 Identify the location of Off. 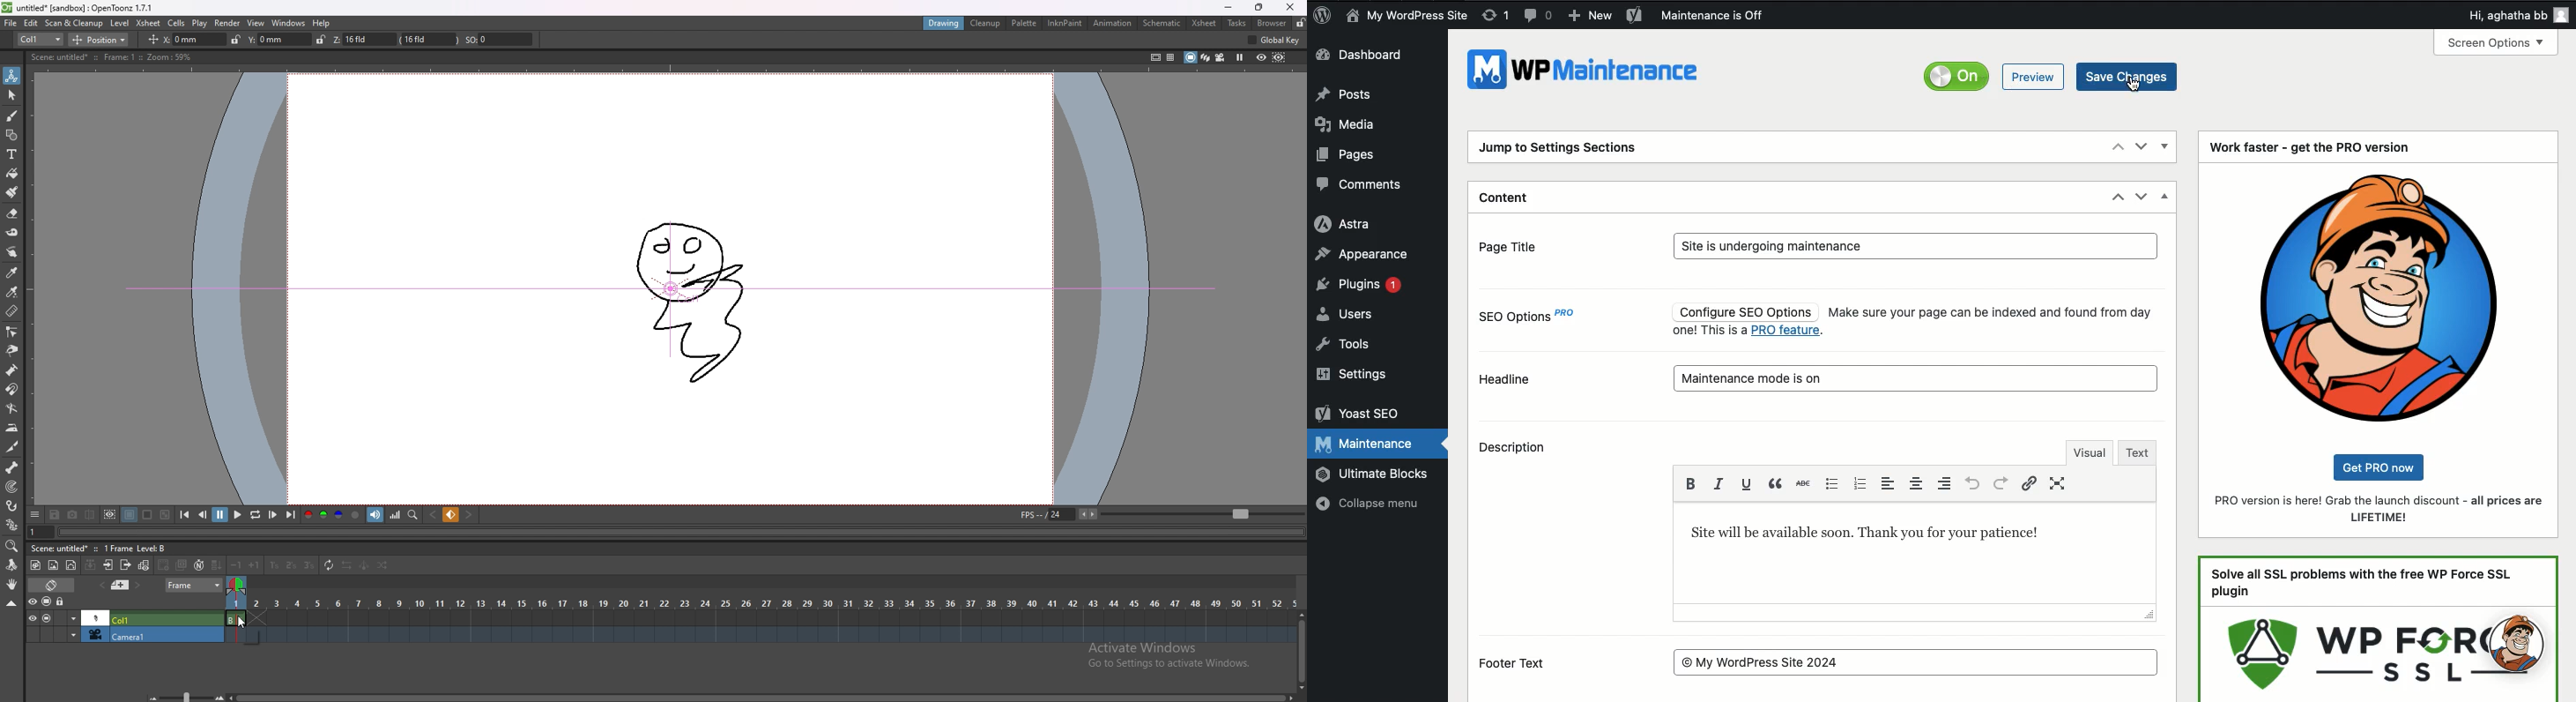
(1960, 76).